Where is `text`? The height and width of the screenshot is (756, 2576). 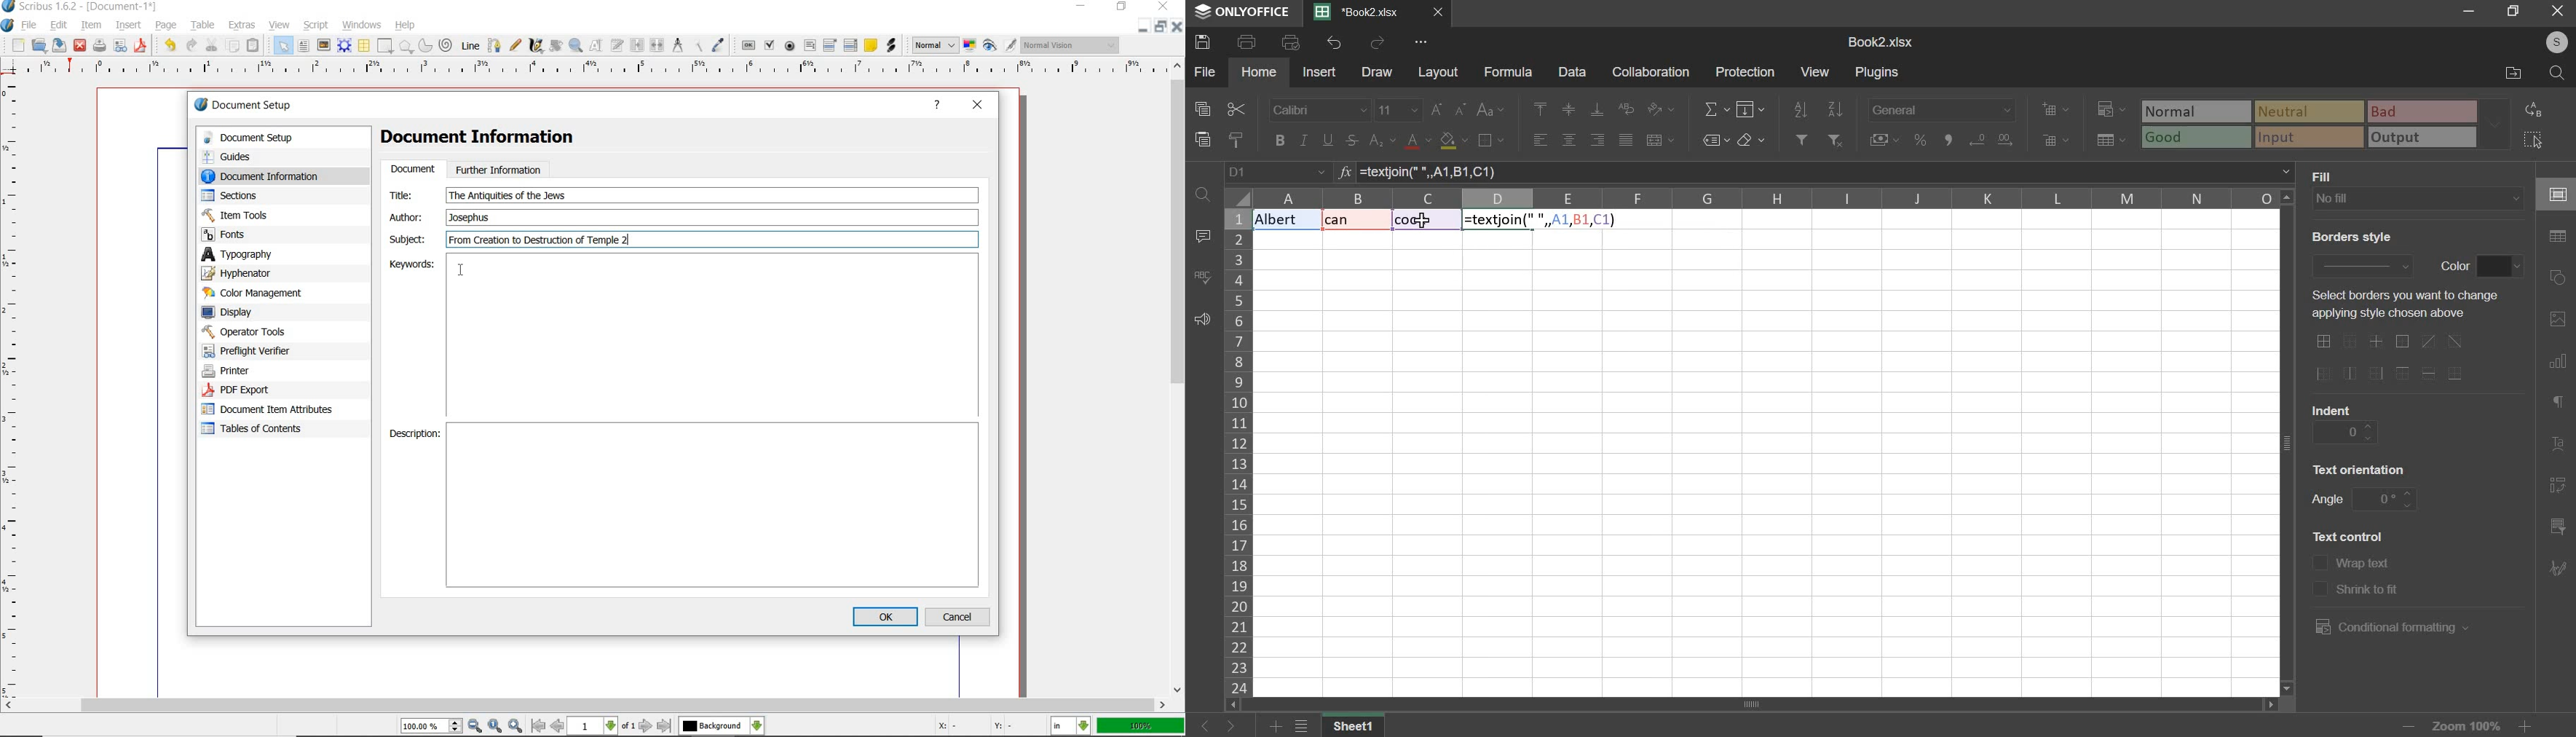
text is located at coordinates (2332, 408).